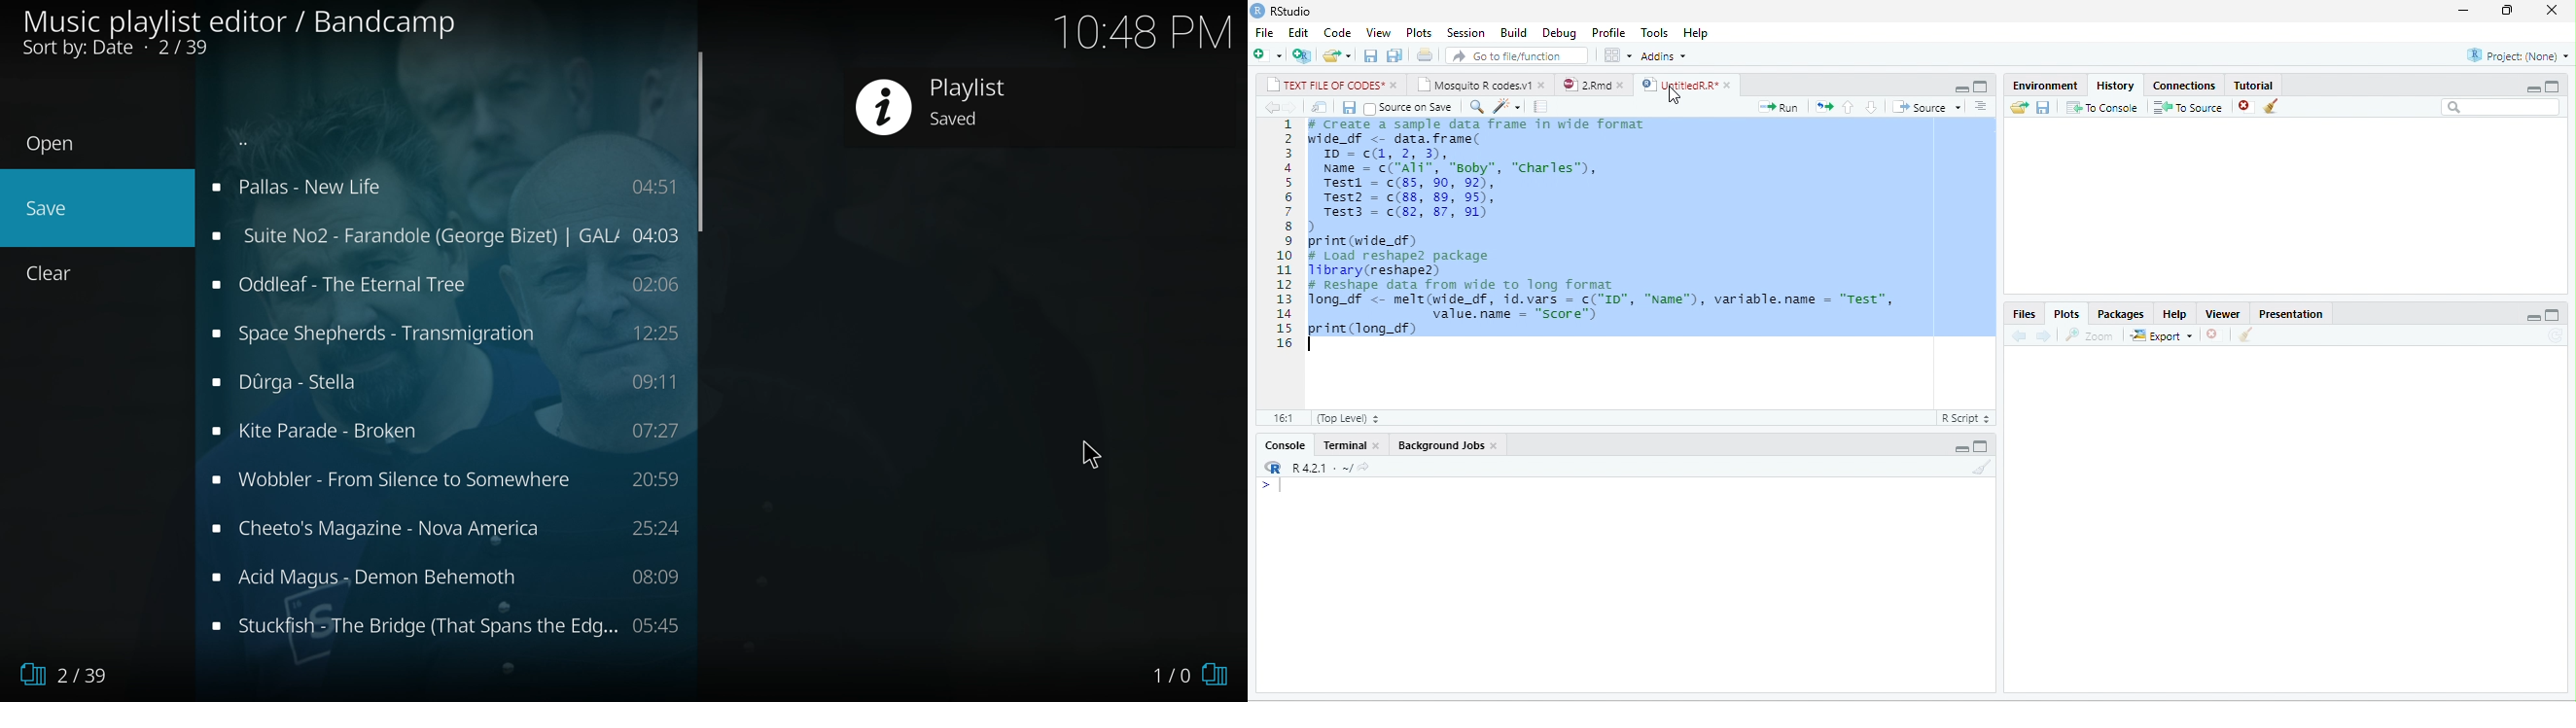 This screenshot has width=2576, height=728. What do you see at coordinates (1543, 84) in the screenshot?
I see `close` at bounding box center [1543, 84].